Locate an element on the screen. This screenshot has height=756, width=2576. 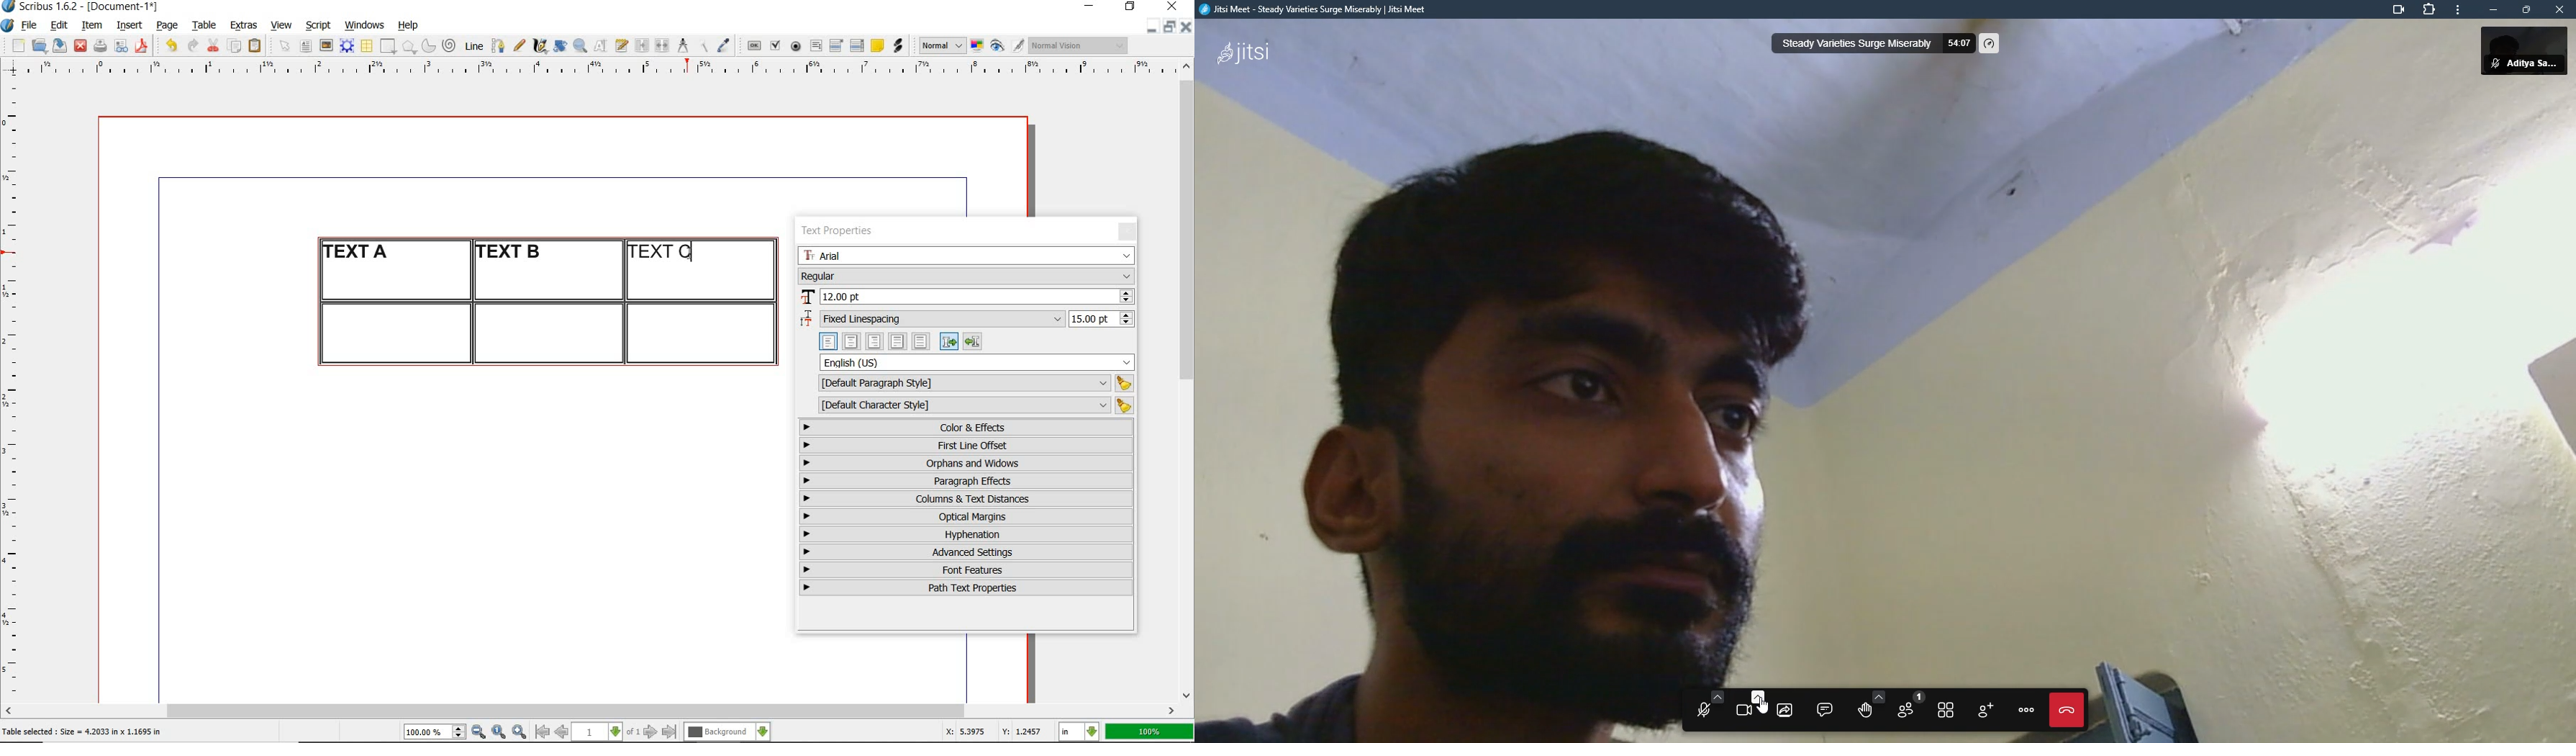
performance setting is located at coordinates (1990, 44).